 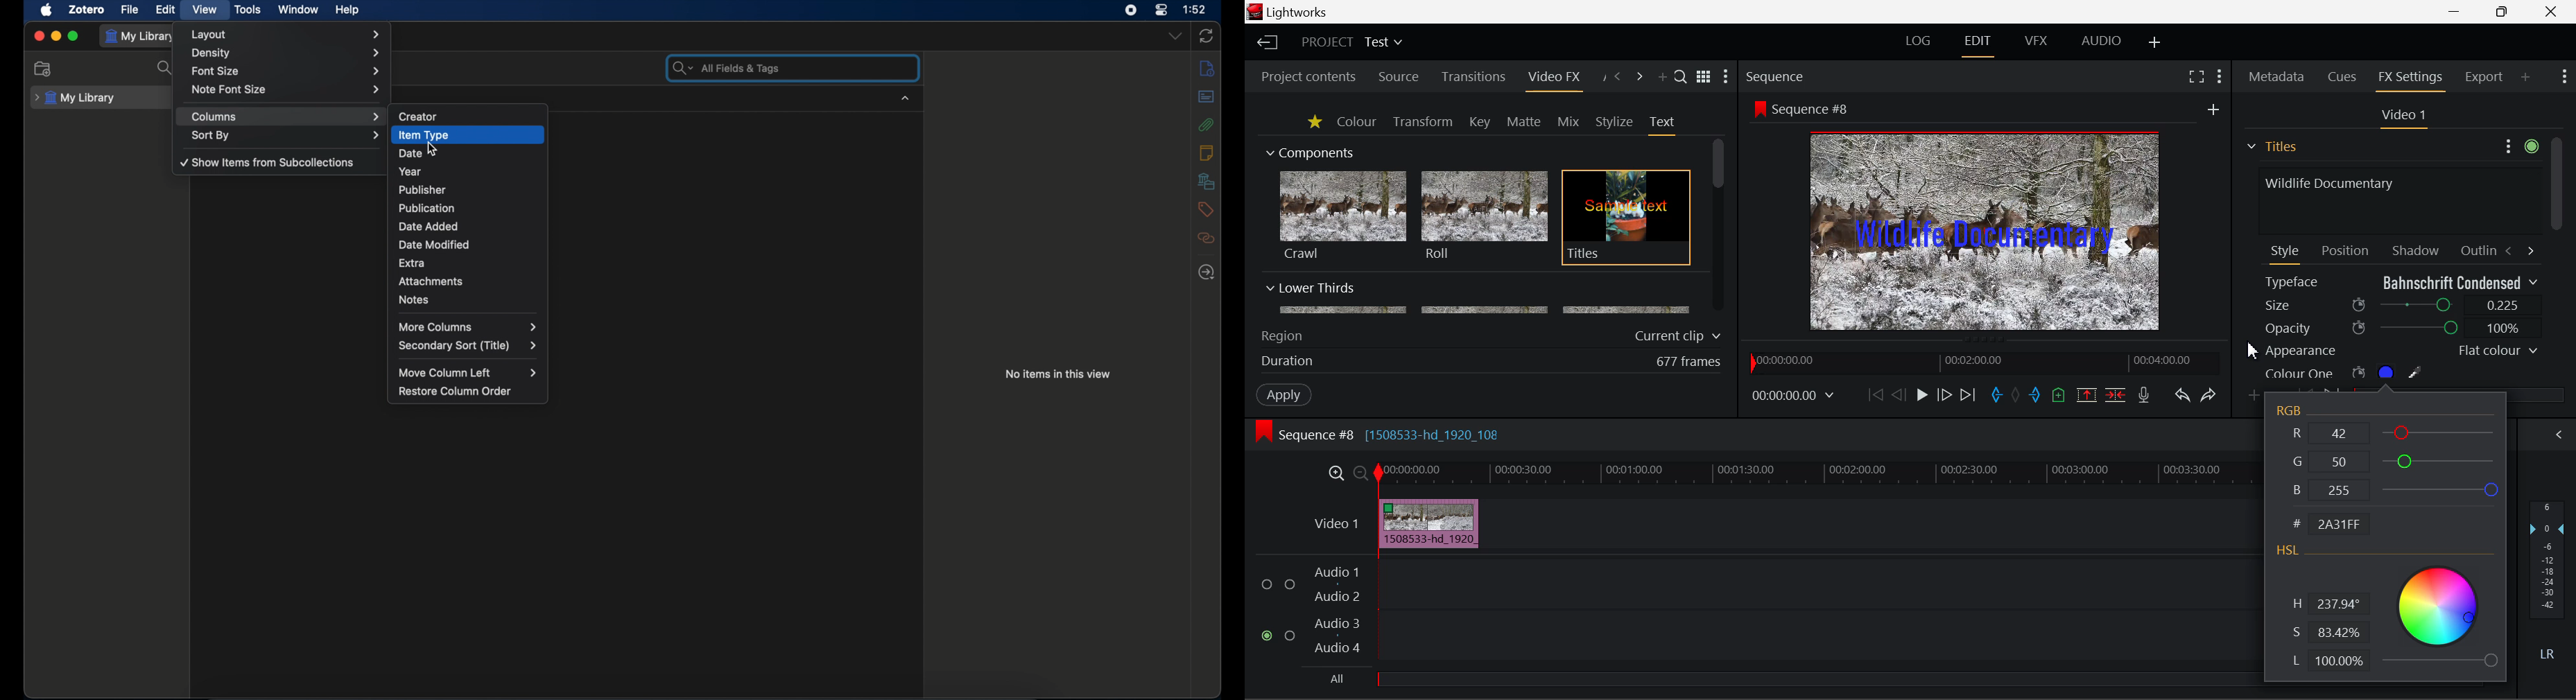 I want to click on restore column order, so click(x=456, y=391).